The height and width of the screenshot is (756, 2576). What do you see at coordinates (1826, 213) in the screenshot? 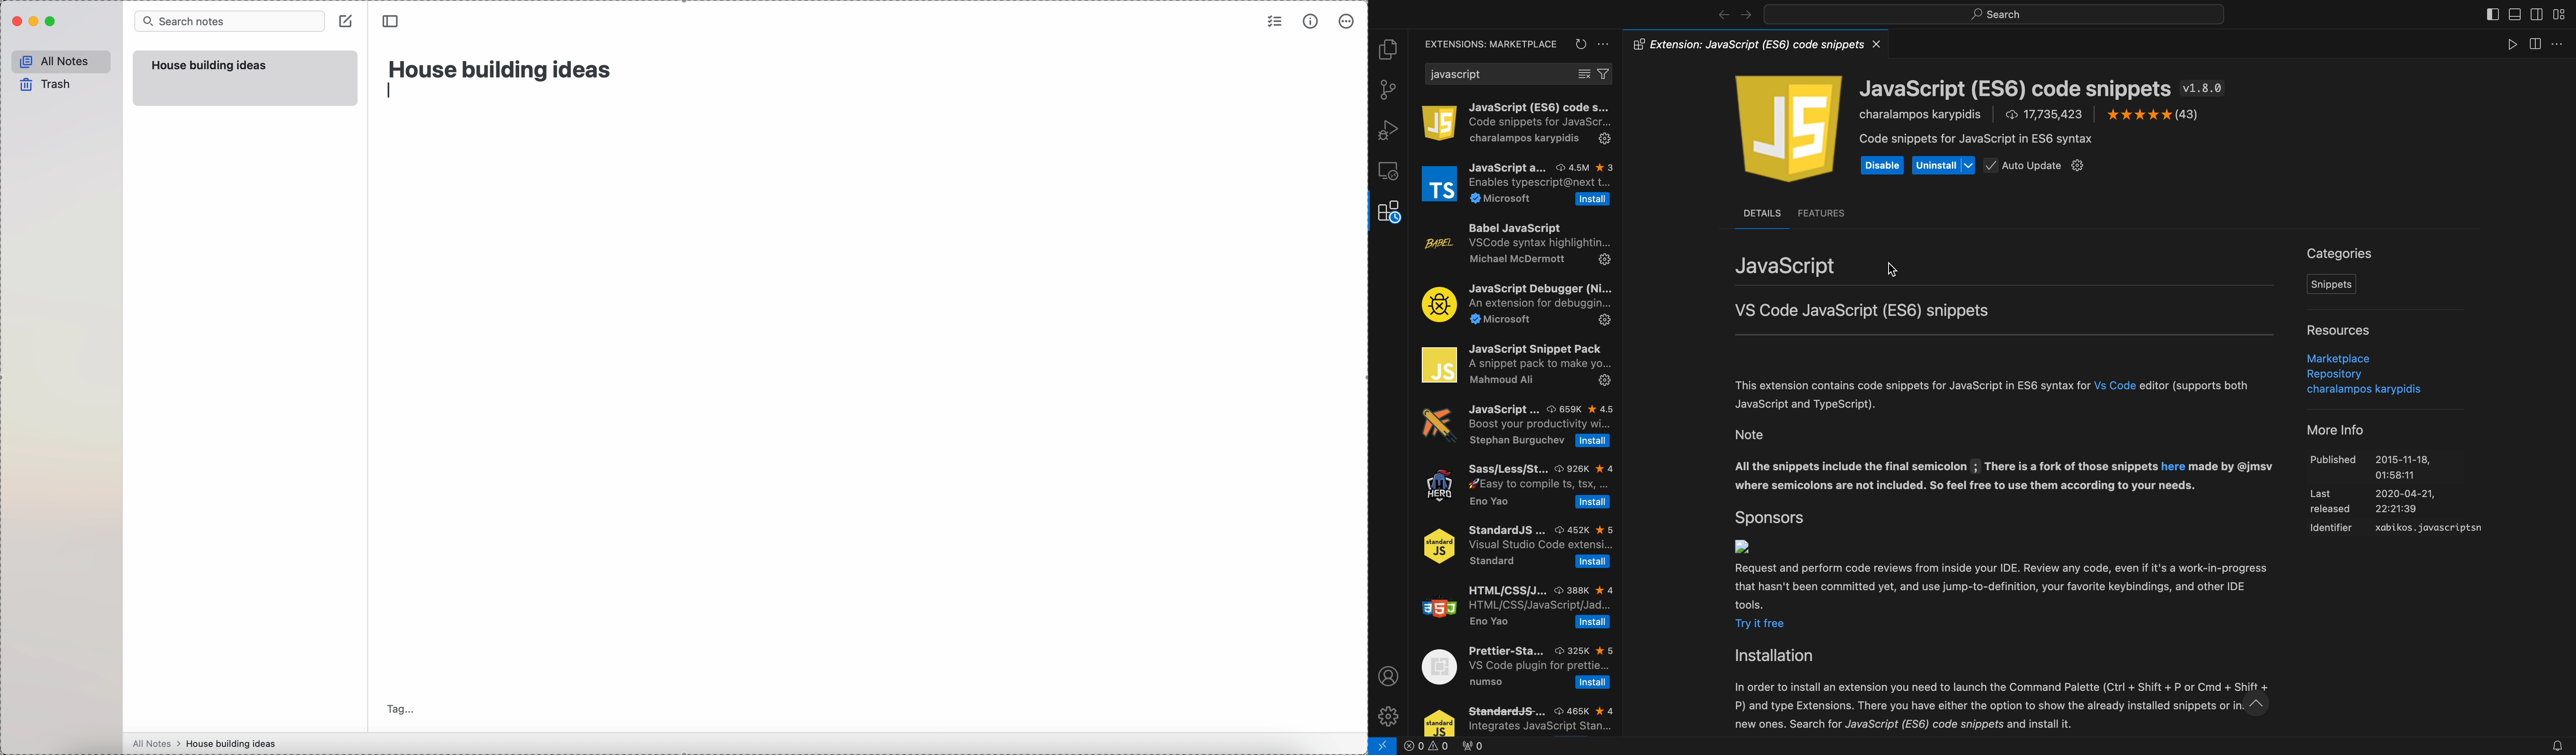
I see `features` at bounding box center [1826, 213].